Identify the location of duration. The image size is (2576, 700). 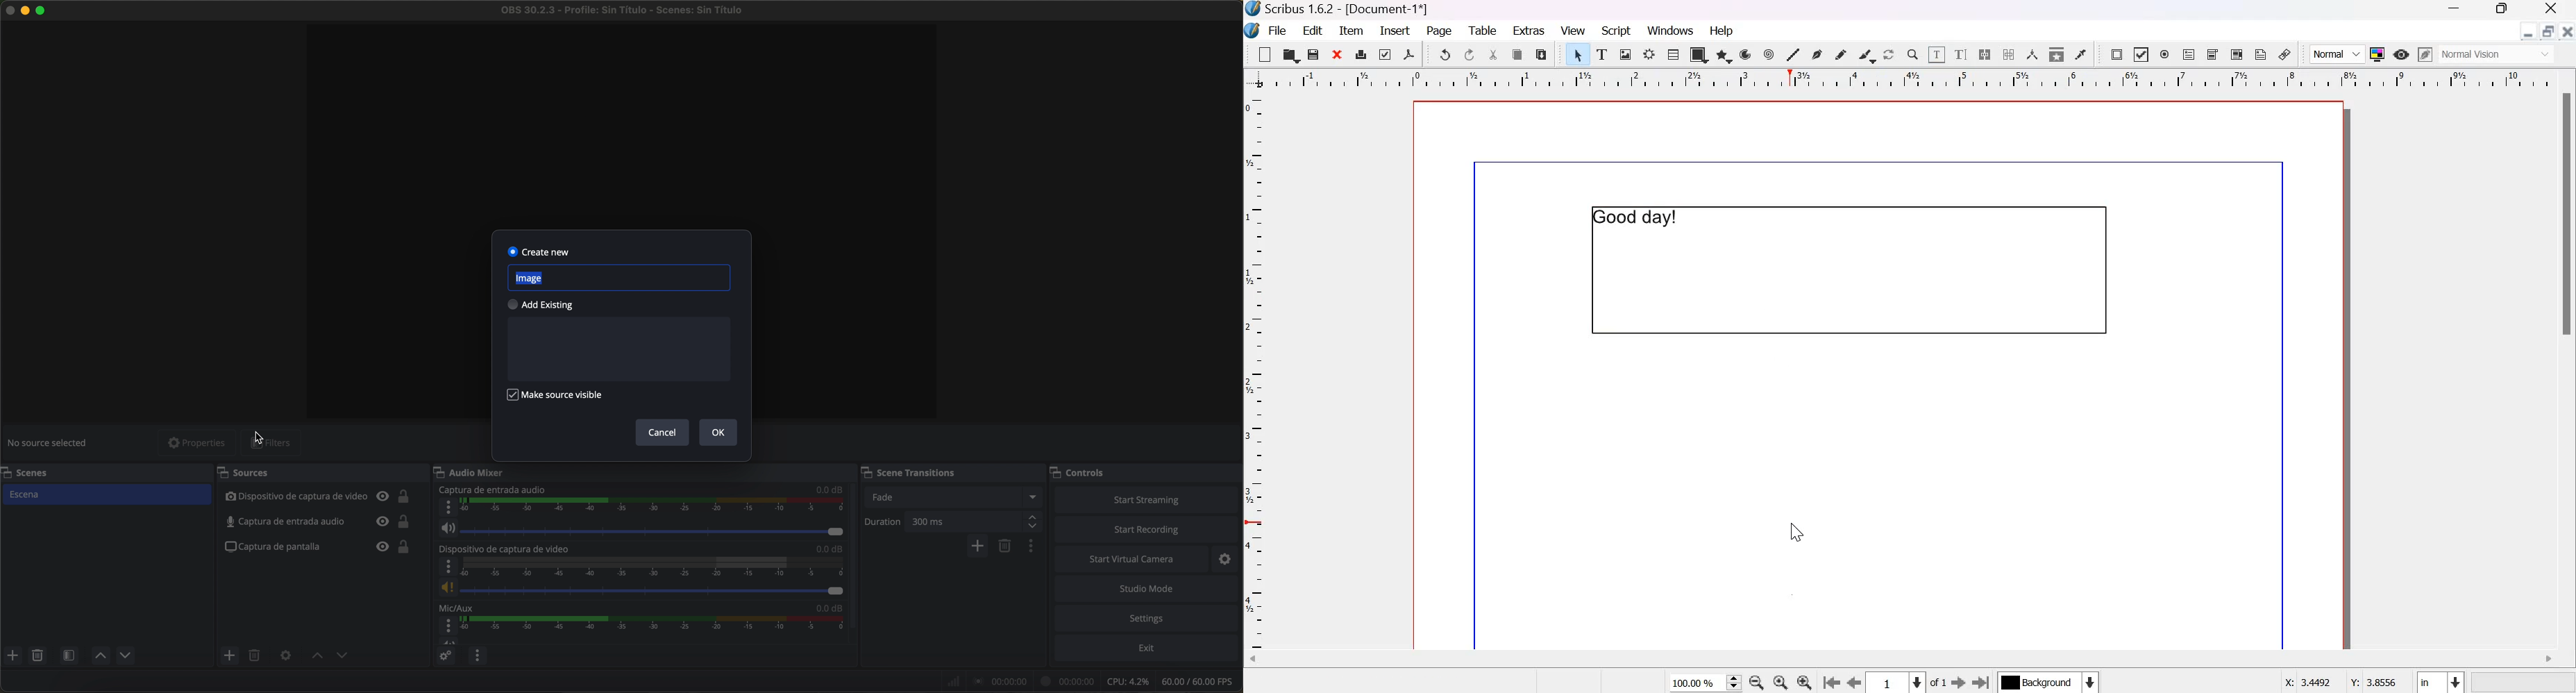
(883, 523).